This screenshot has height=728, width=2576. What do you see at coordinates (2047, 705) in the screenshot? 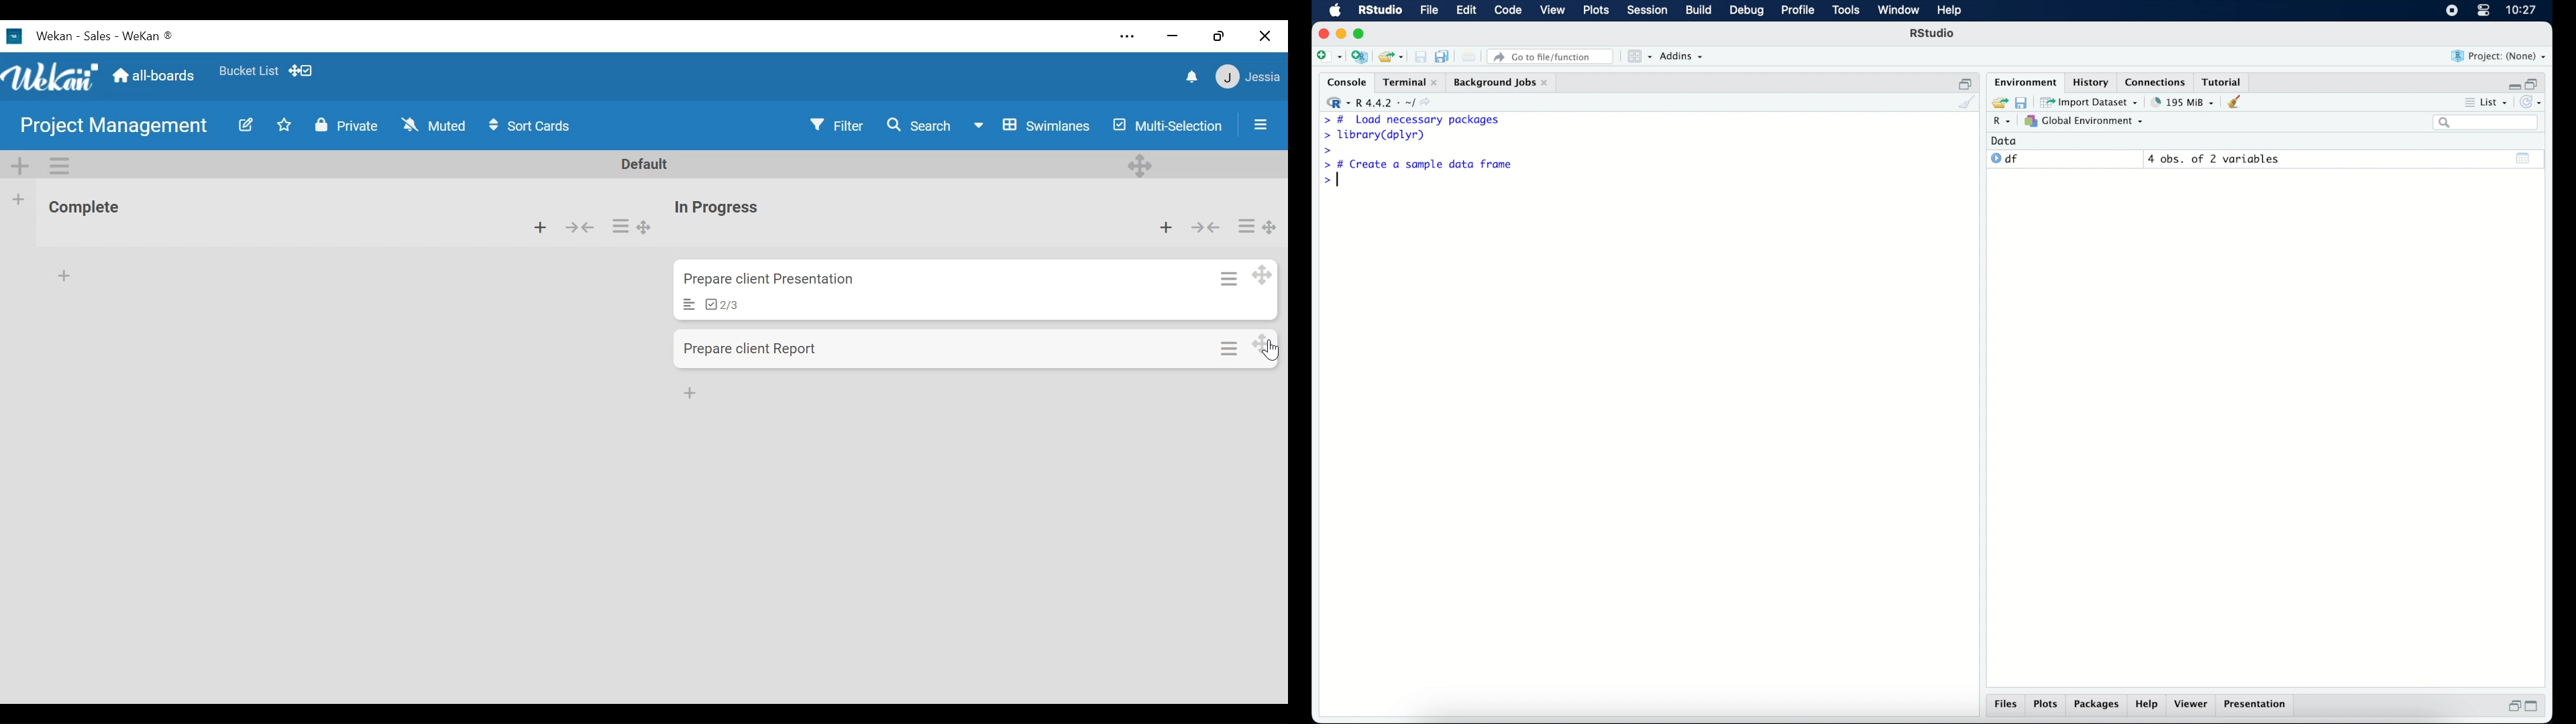
I see `plots` at bounding box center [2047, 705].